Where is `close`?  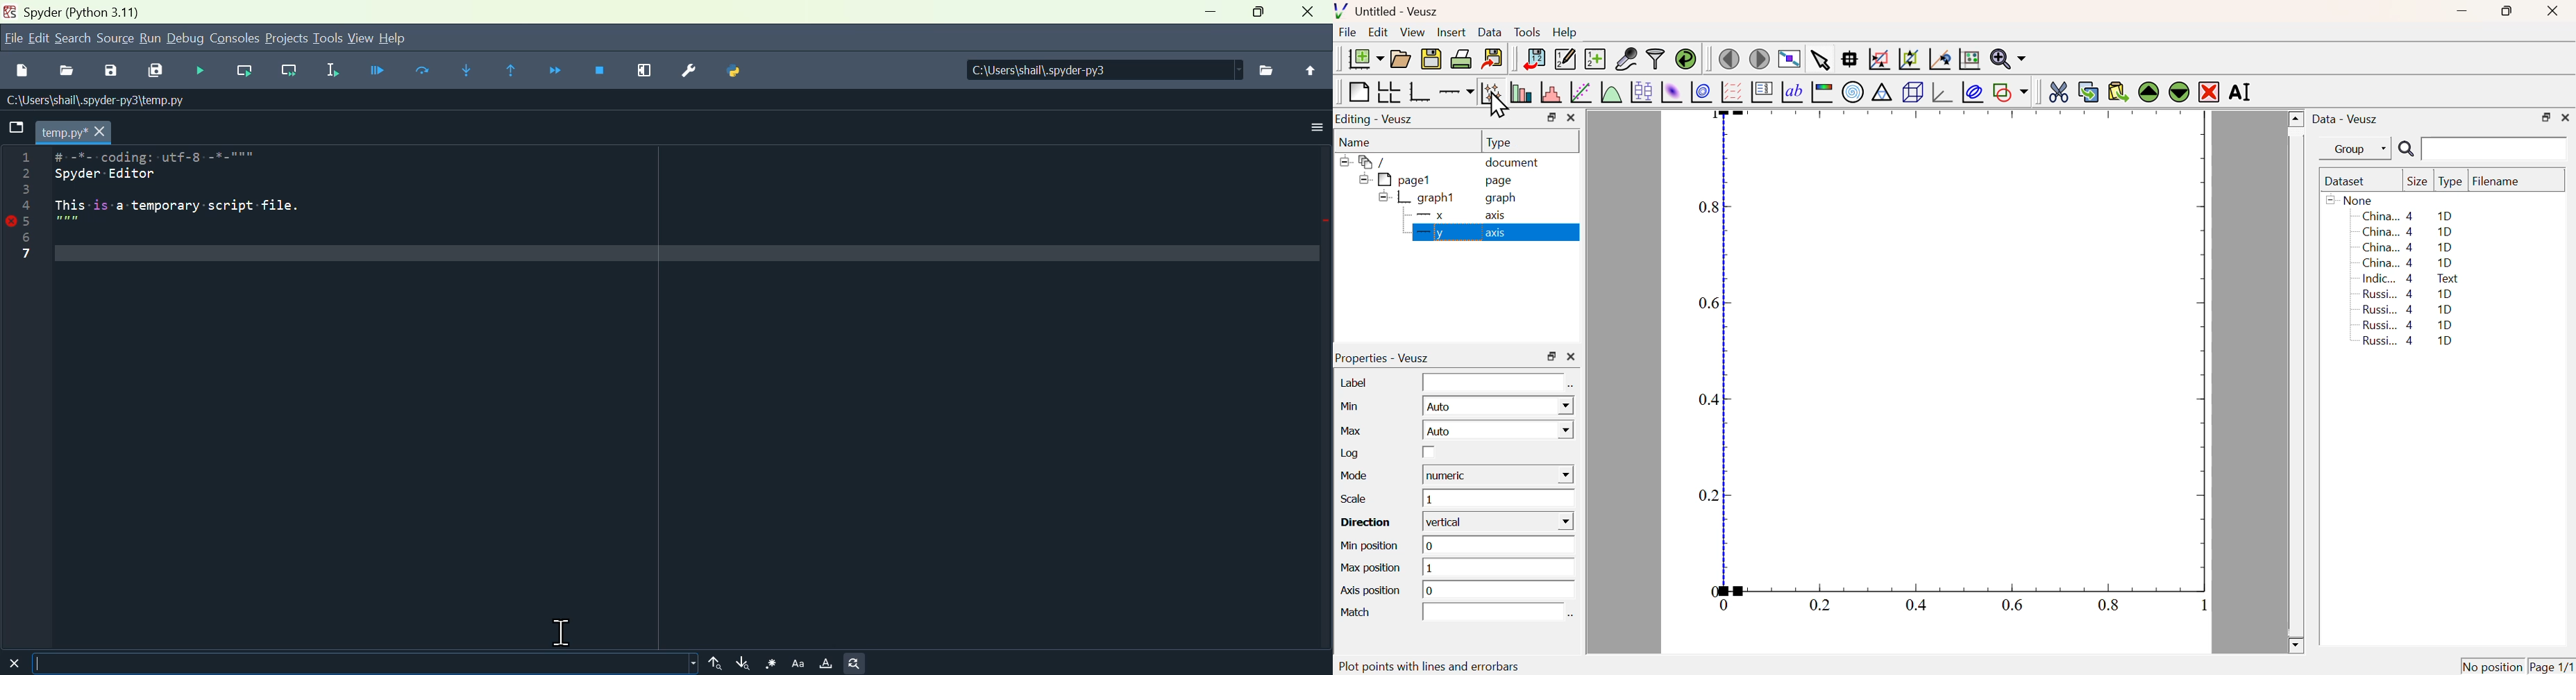 close is located at coordinates (1311, 12).